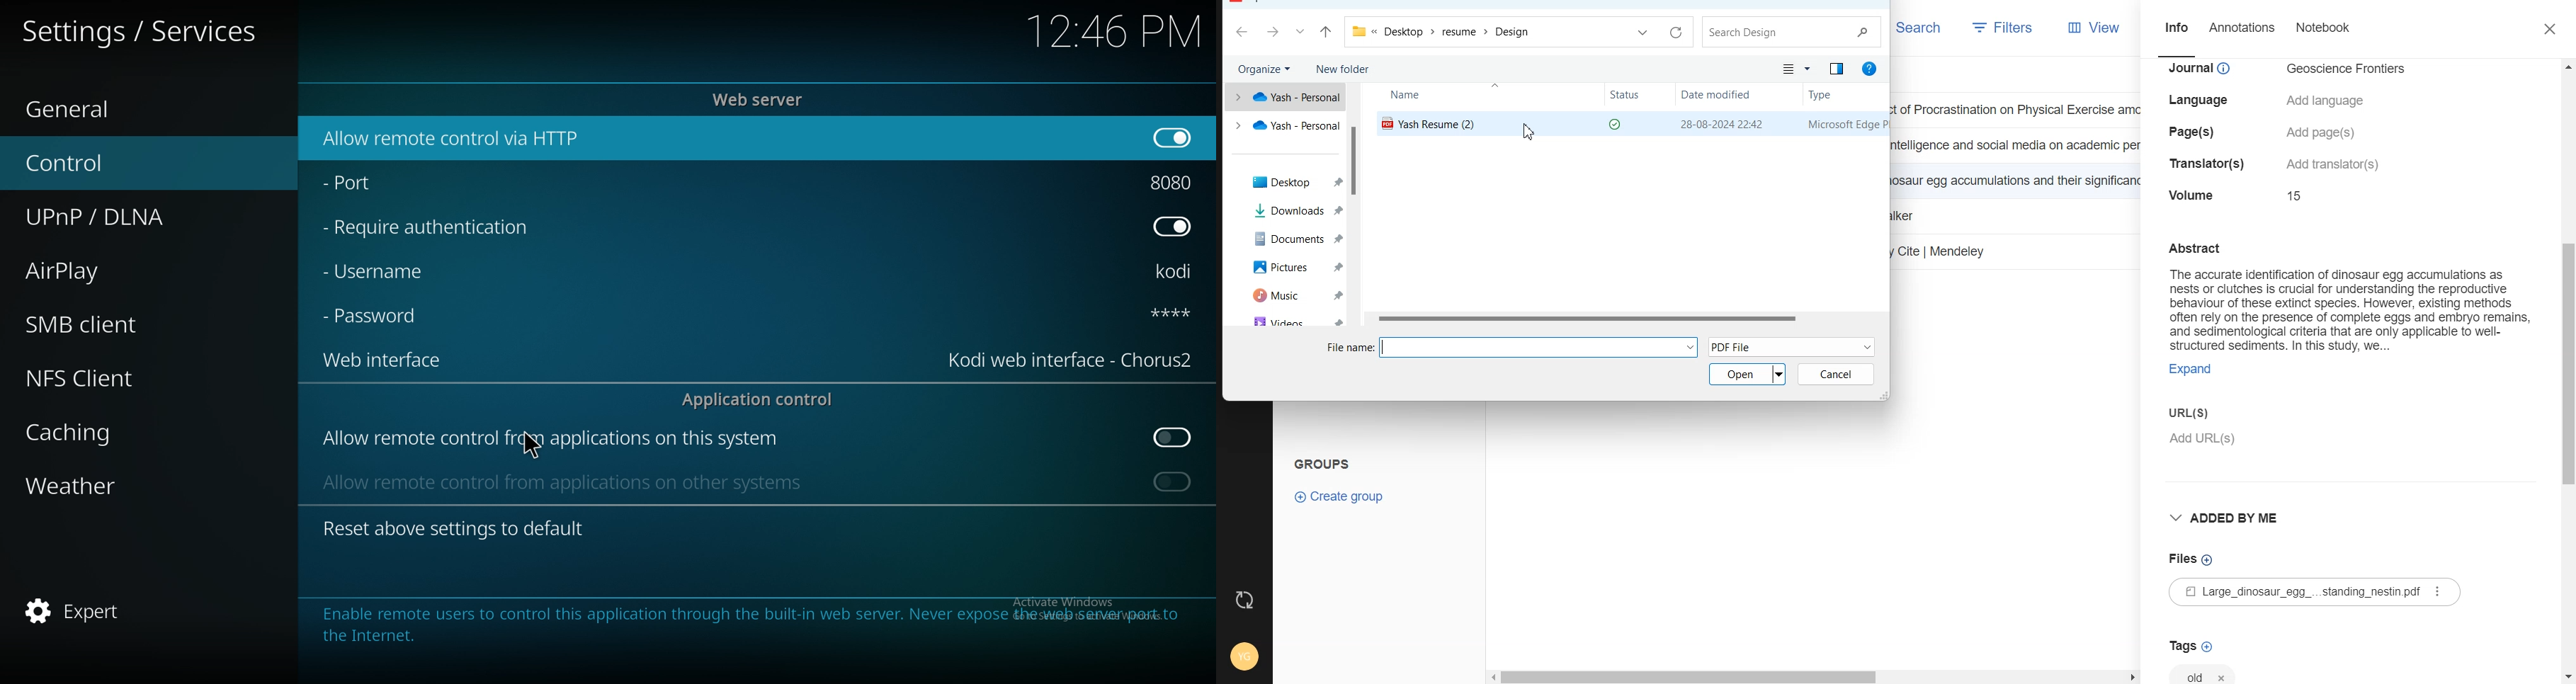 Image resolution: width=2576 pixels, height=700 pixels. I want to click on Music, so click(1285, 294).